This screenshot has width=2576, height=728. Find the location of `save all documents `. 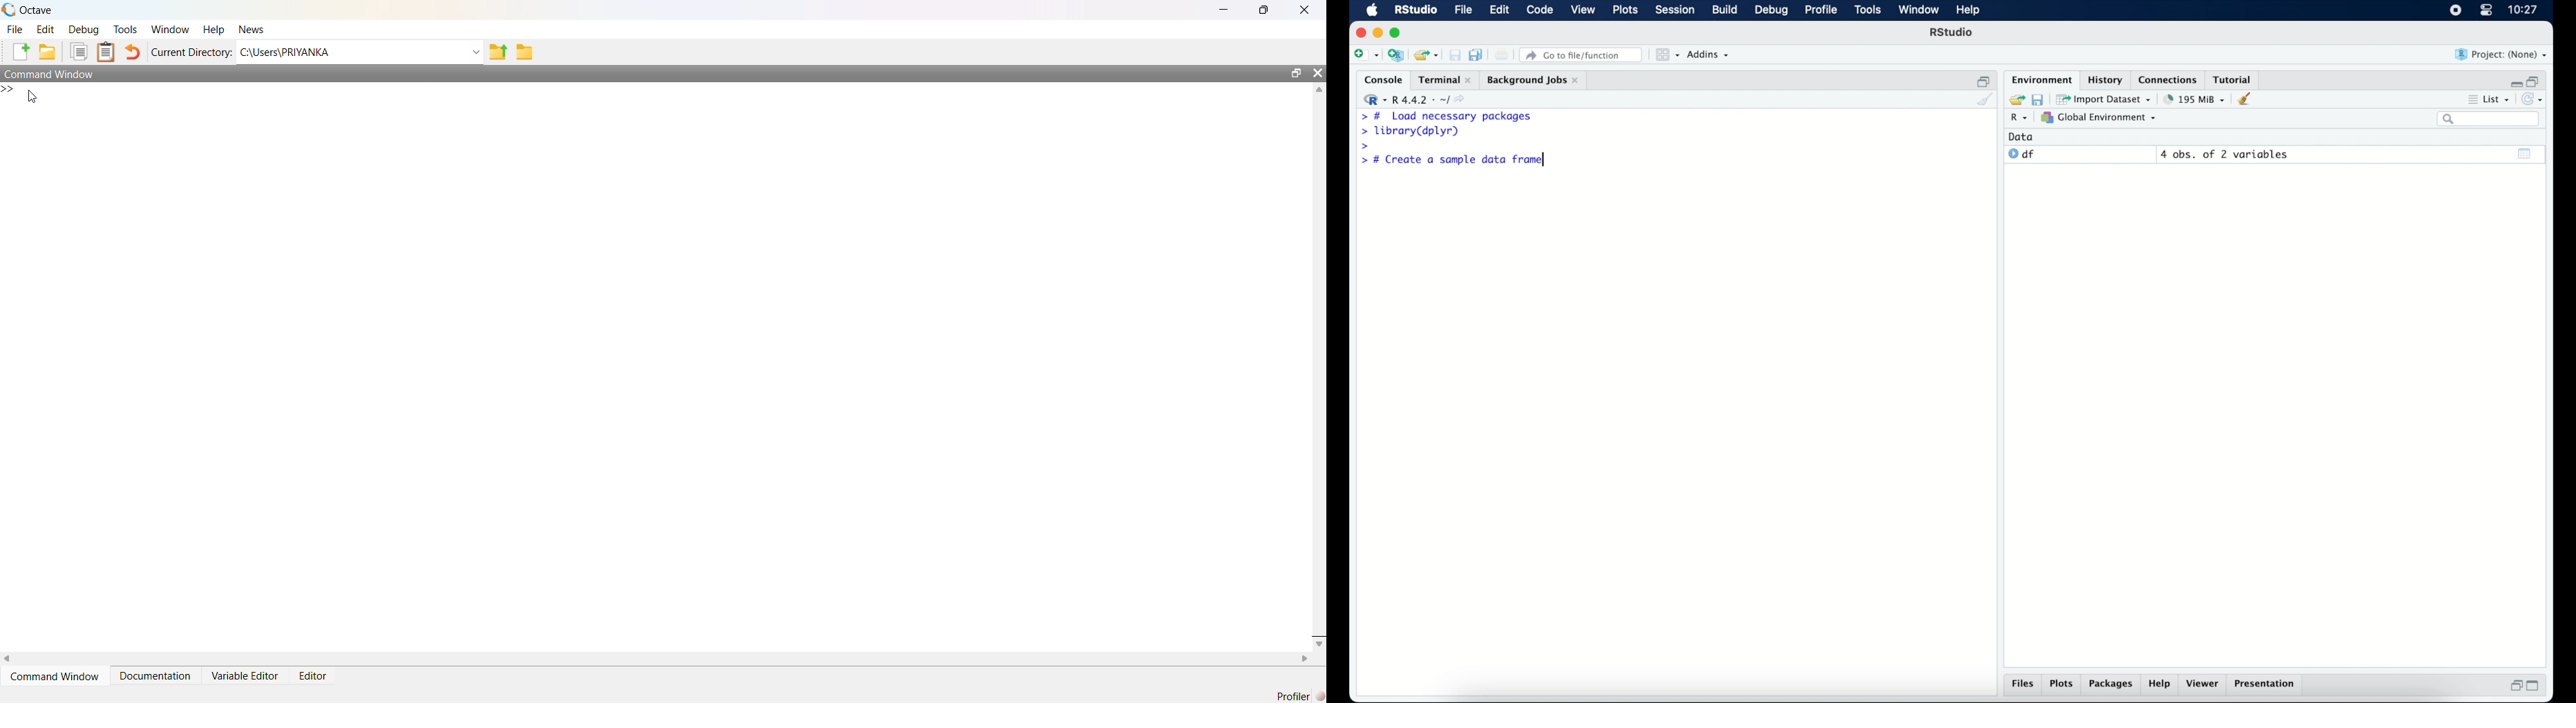

save all documents  is located at coordinates (1477, 54).